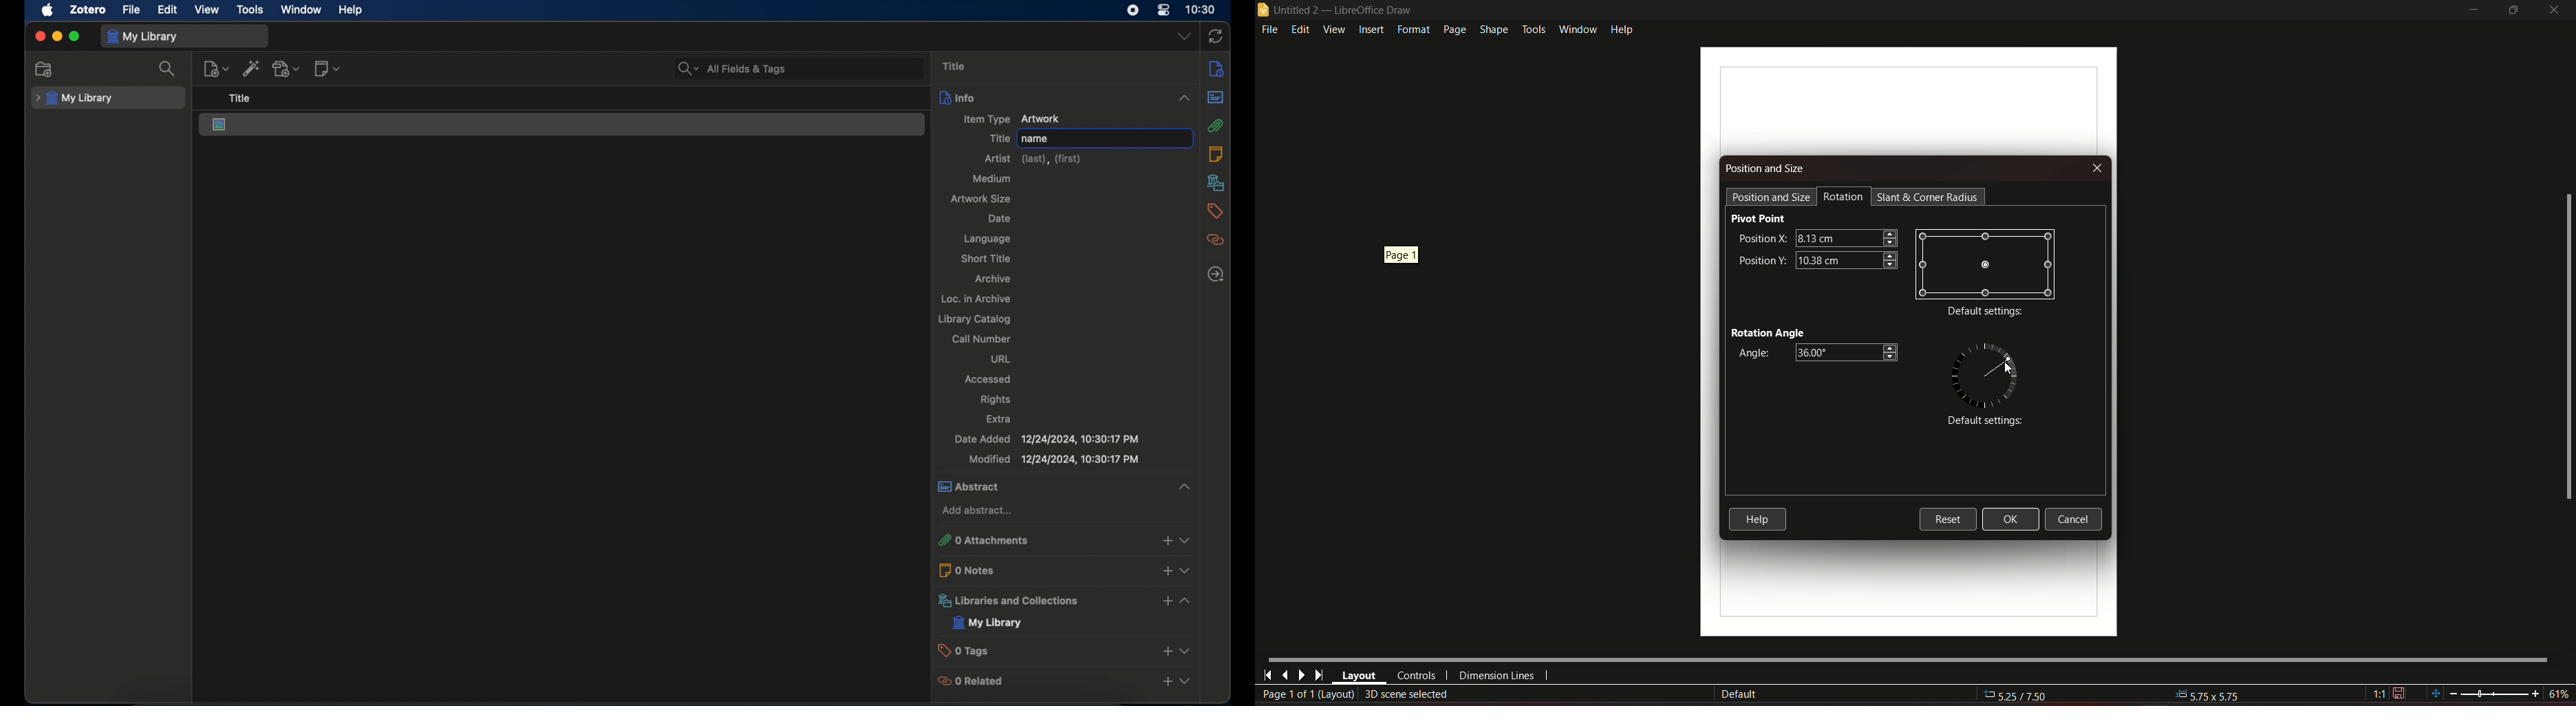 The height and width of the screenshot is (728, 2576). Describe the element at coordinates (1761, 237) in the screenshot. I see `Position X` at that location.